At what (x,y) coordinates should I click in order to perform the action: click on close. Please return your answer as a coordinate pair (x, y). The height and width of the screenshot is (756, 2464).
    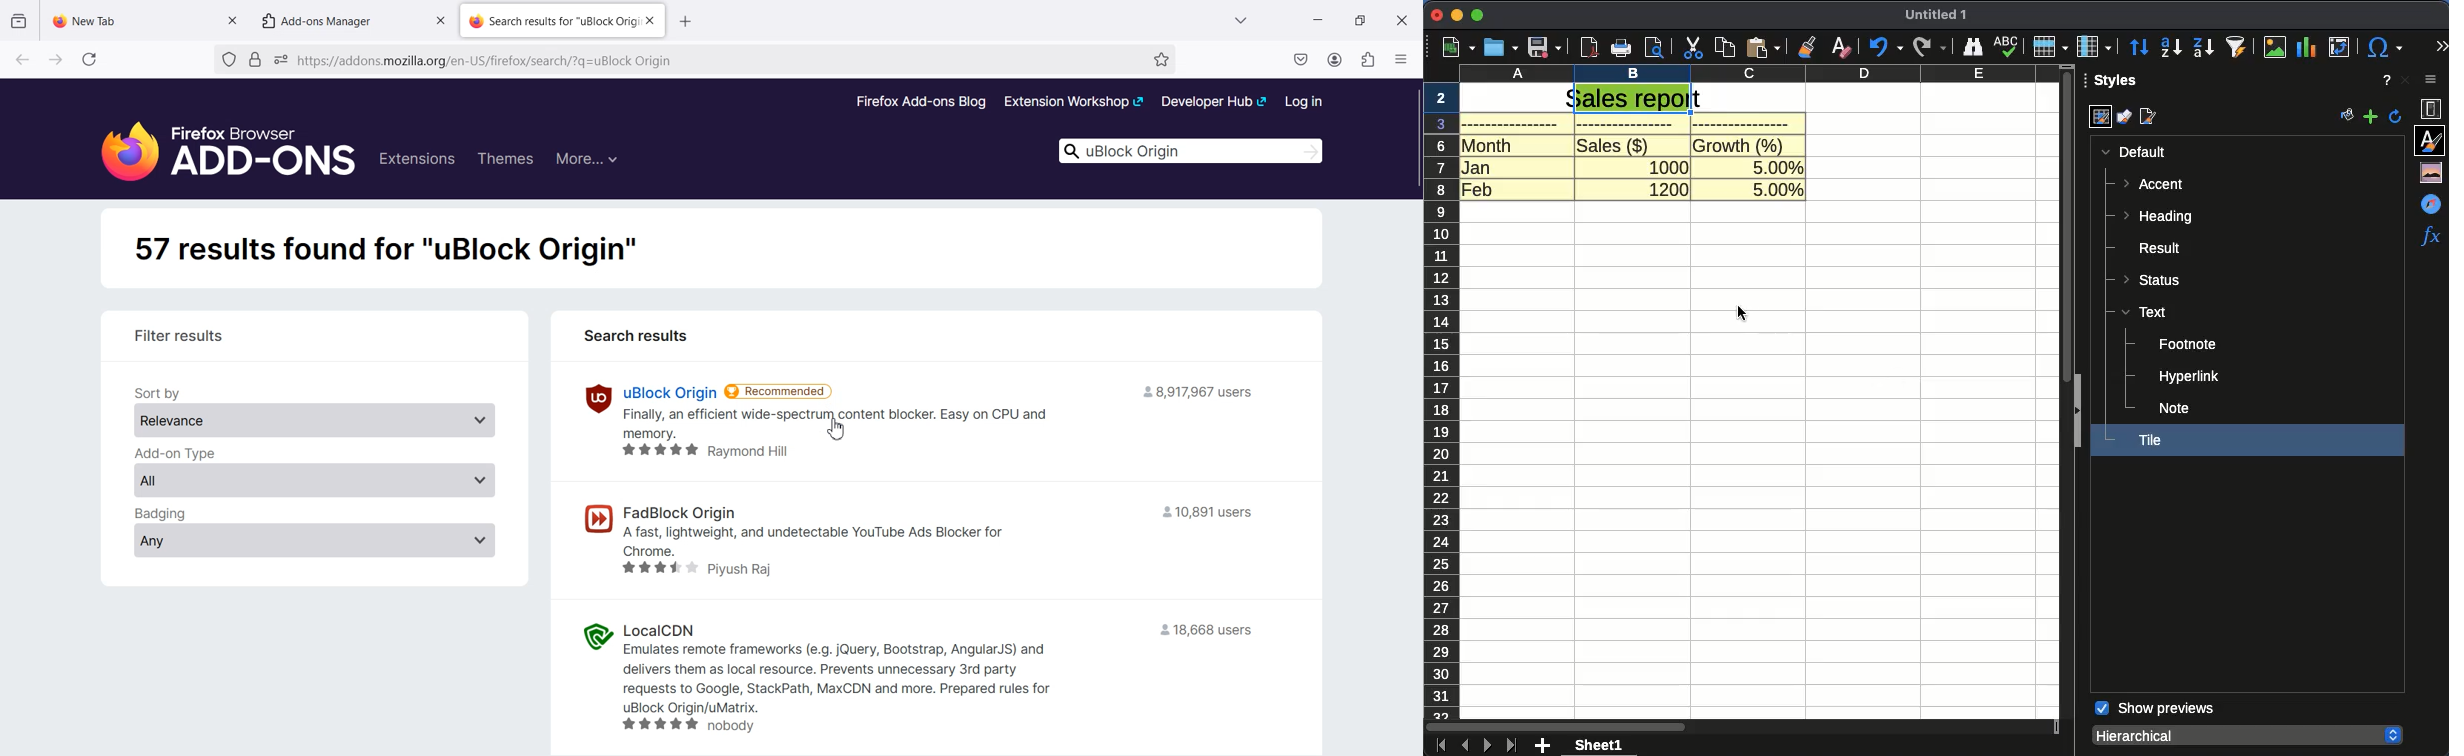
    Looking at the image, I should click on (1436, 16).